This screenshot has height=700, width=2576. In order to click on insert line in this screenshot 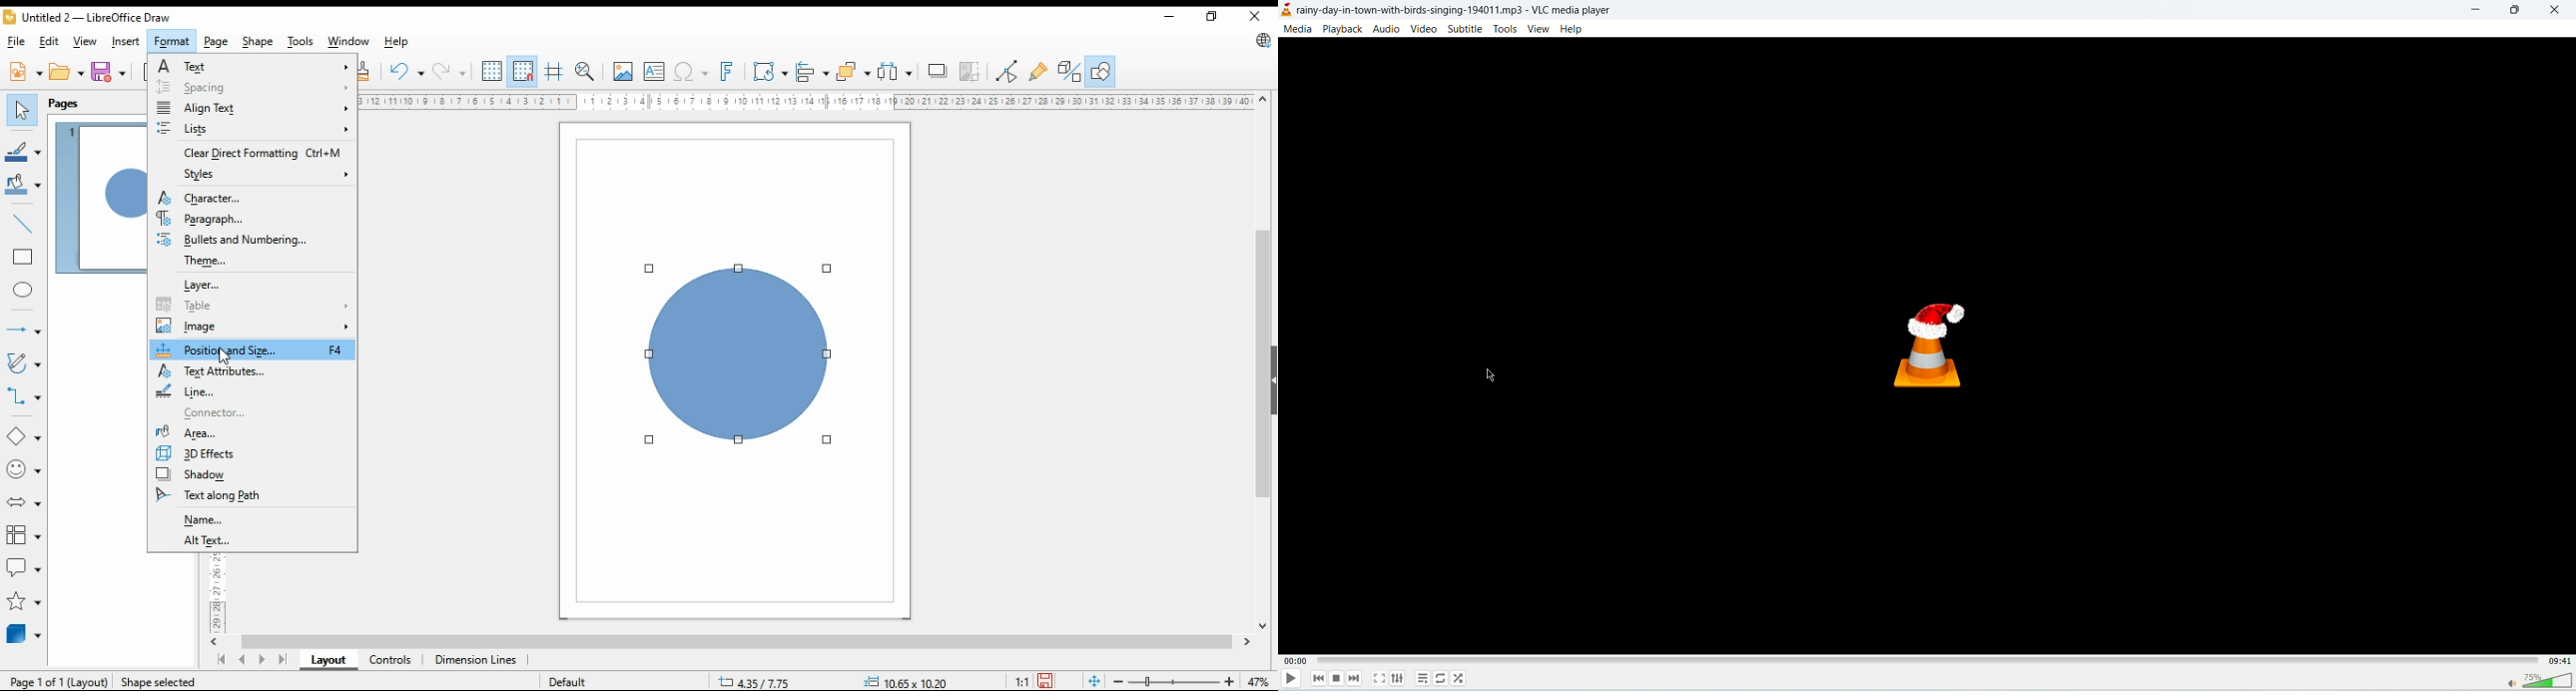, I will do `click(24, 225)`.